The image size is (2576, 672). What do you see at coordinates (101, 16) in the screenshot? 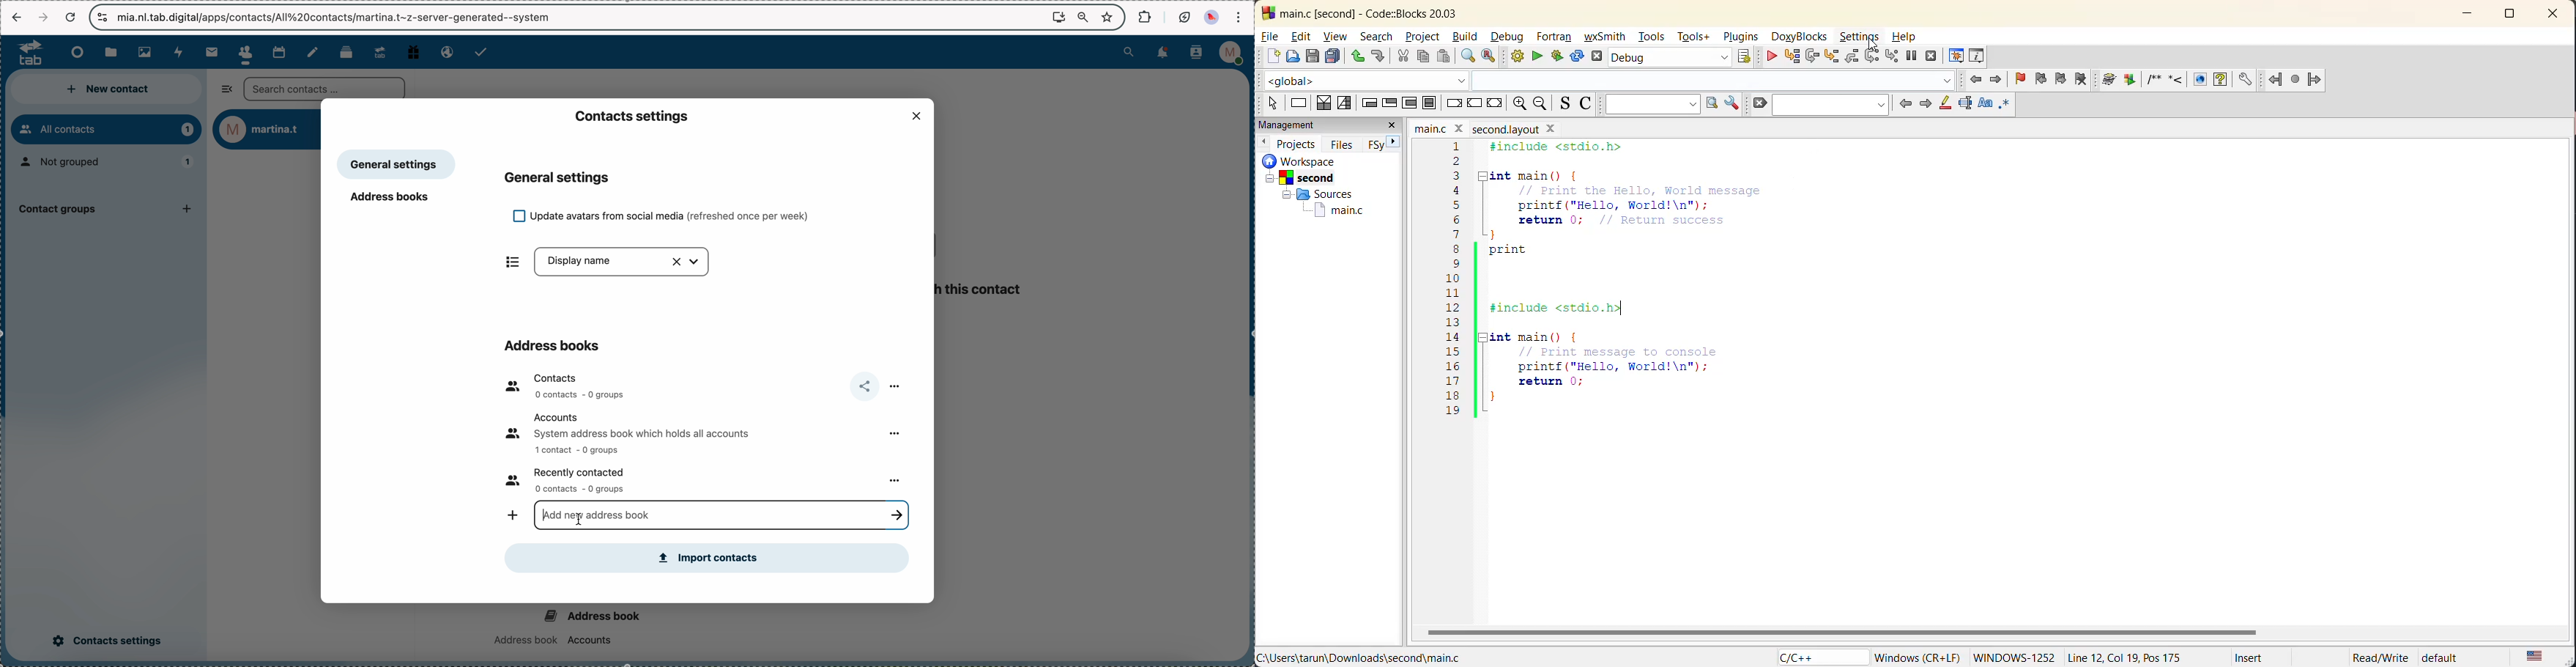
I see `controls` at bounding box center [101, 16].